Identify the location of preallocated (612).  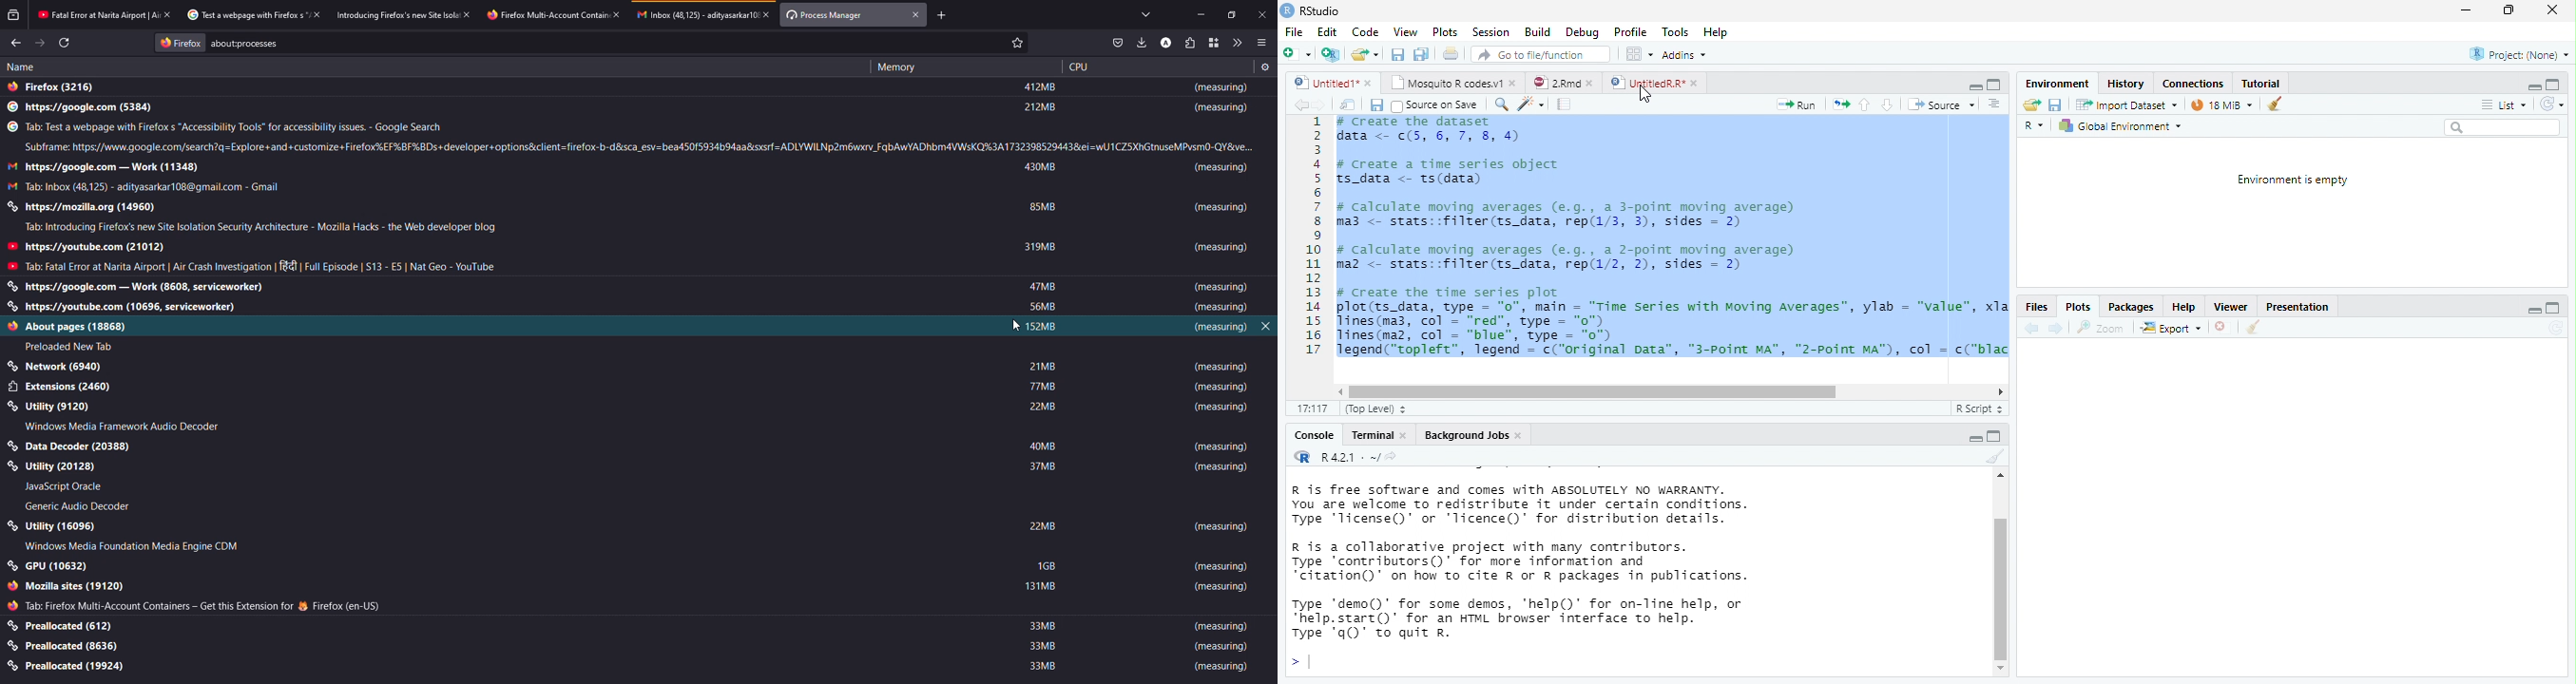
(61, 625).